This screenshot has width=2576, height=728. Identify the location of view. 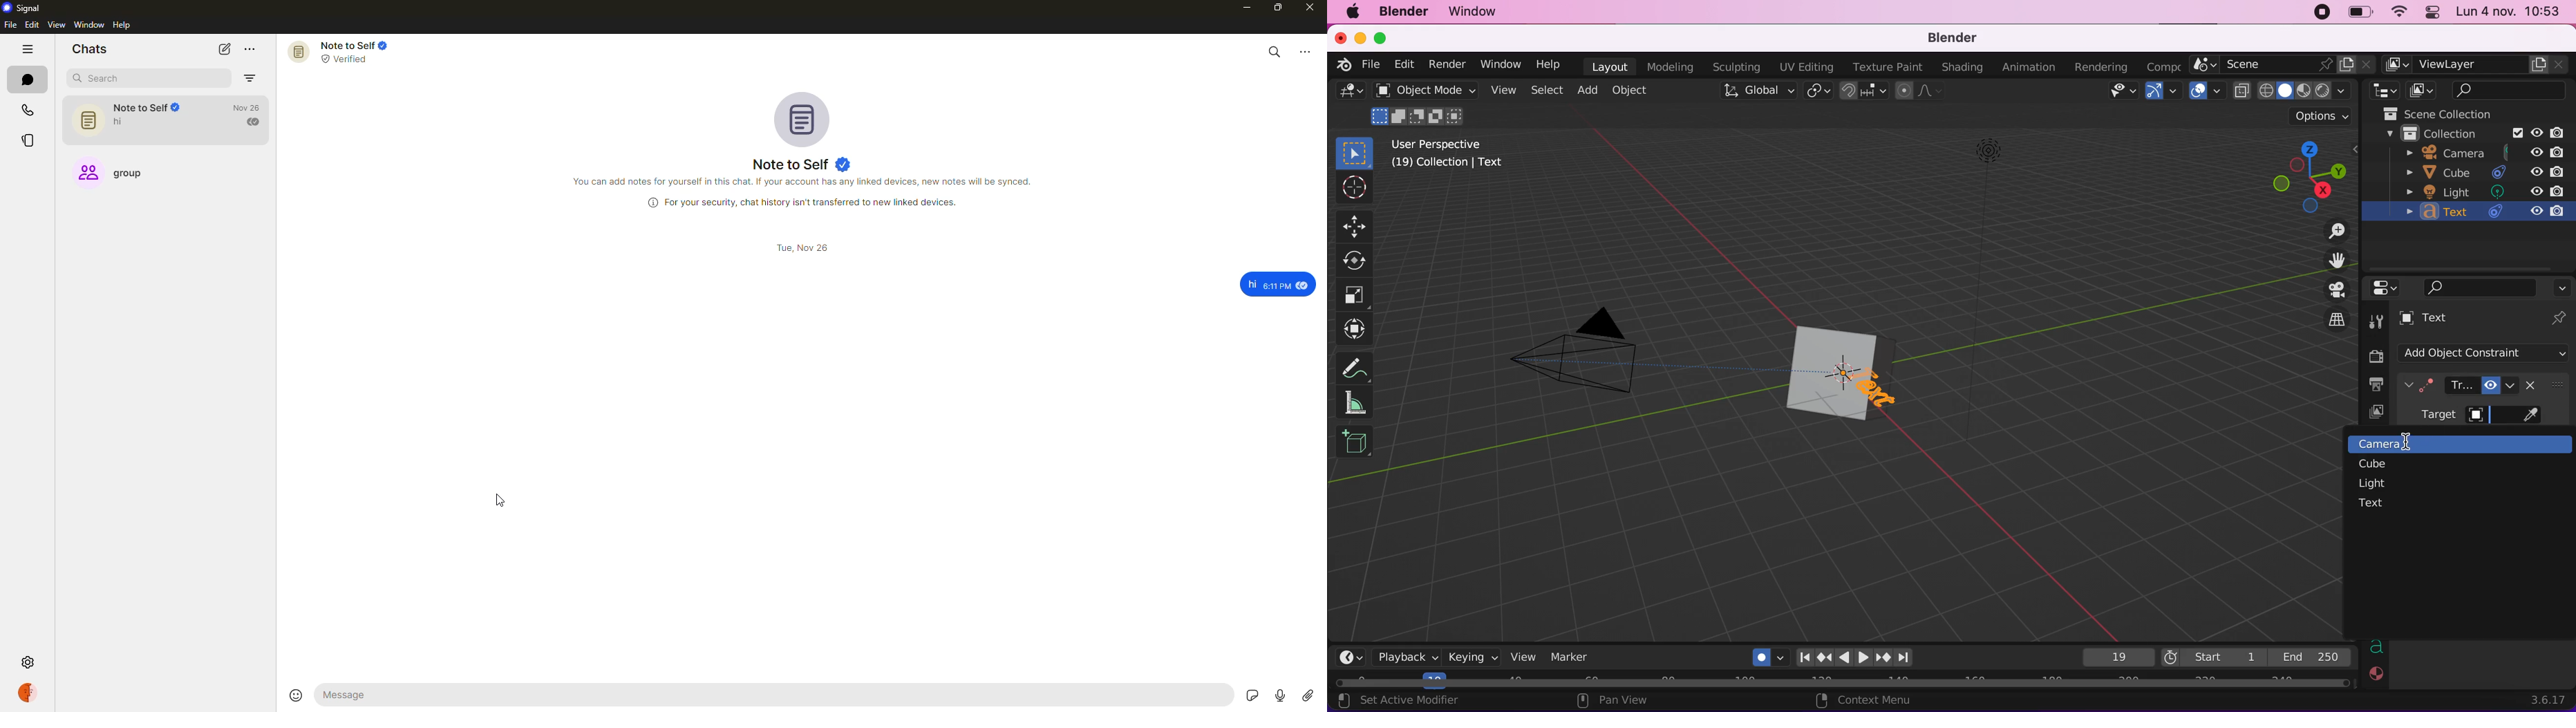
(1507, 93).